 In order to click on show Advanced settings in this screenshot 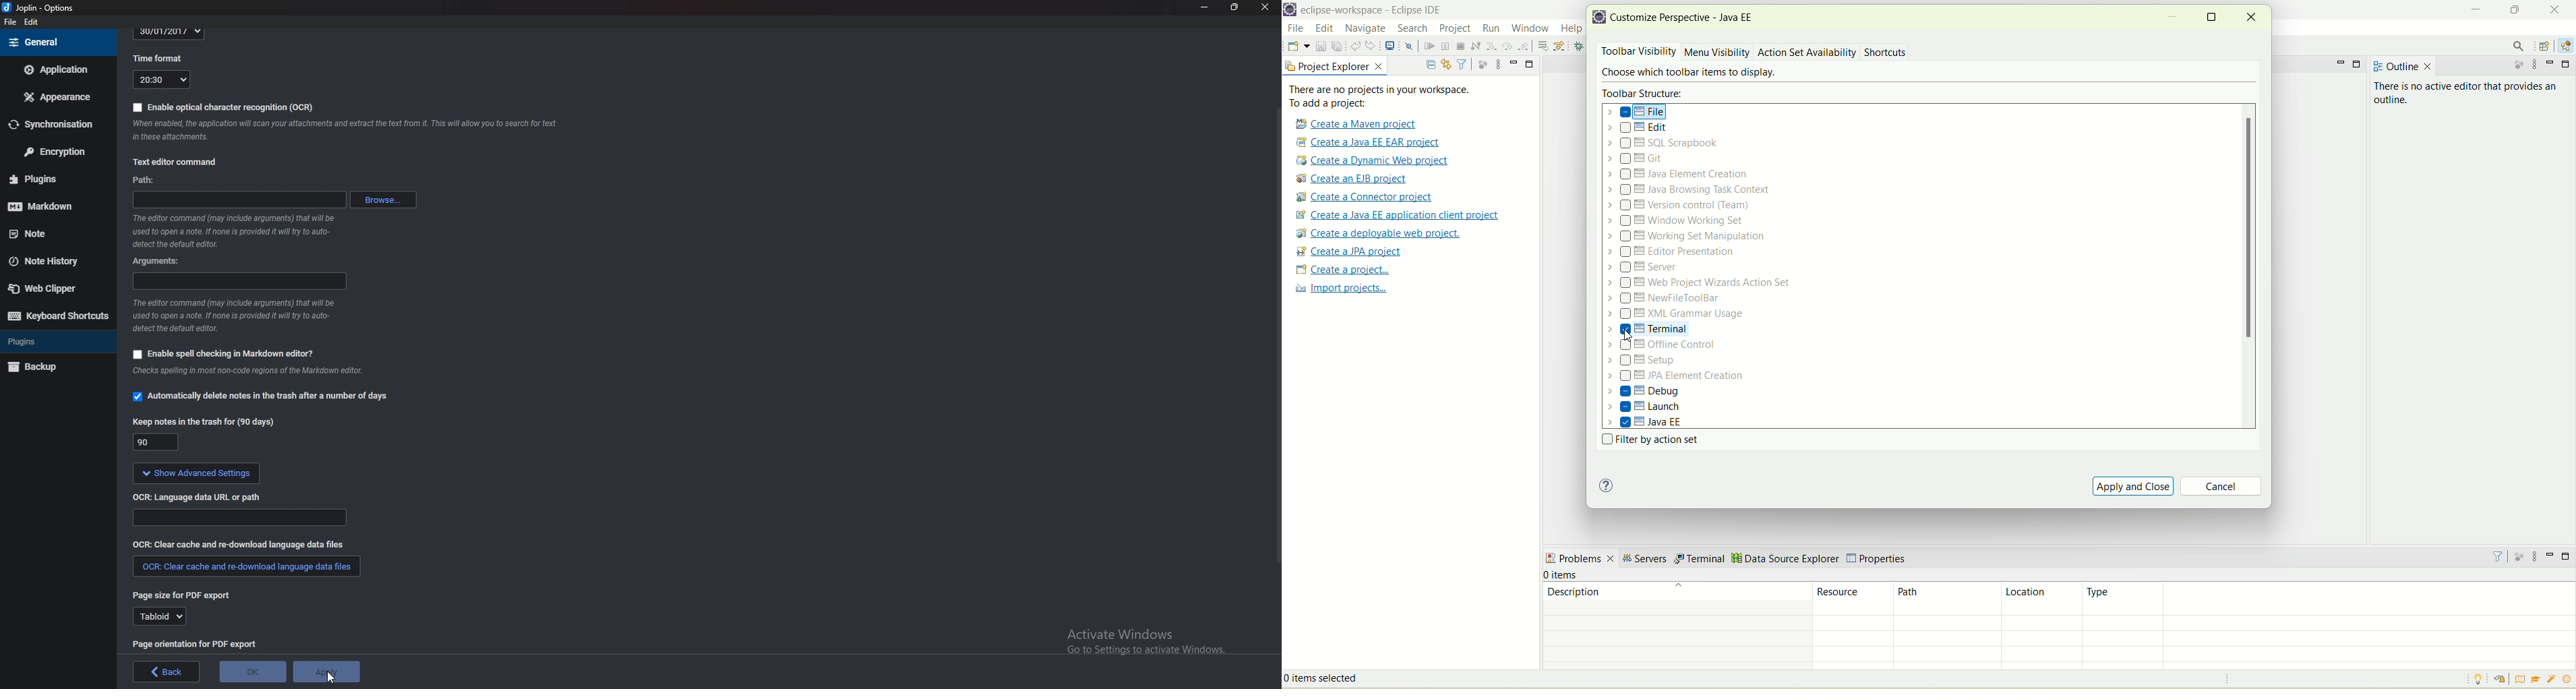, I will do `click(196, 473)`.